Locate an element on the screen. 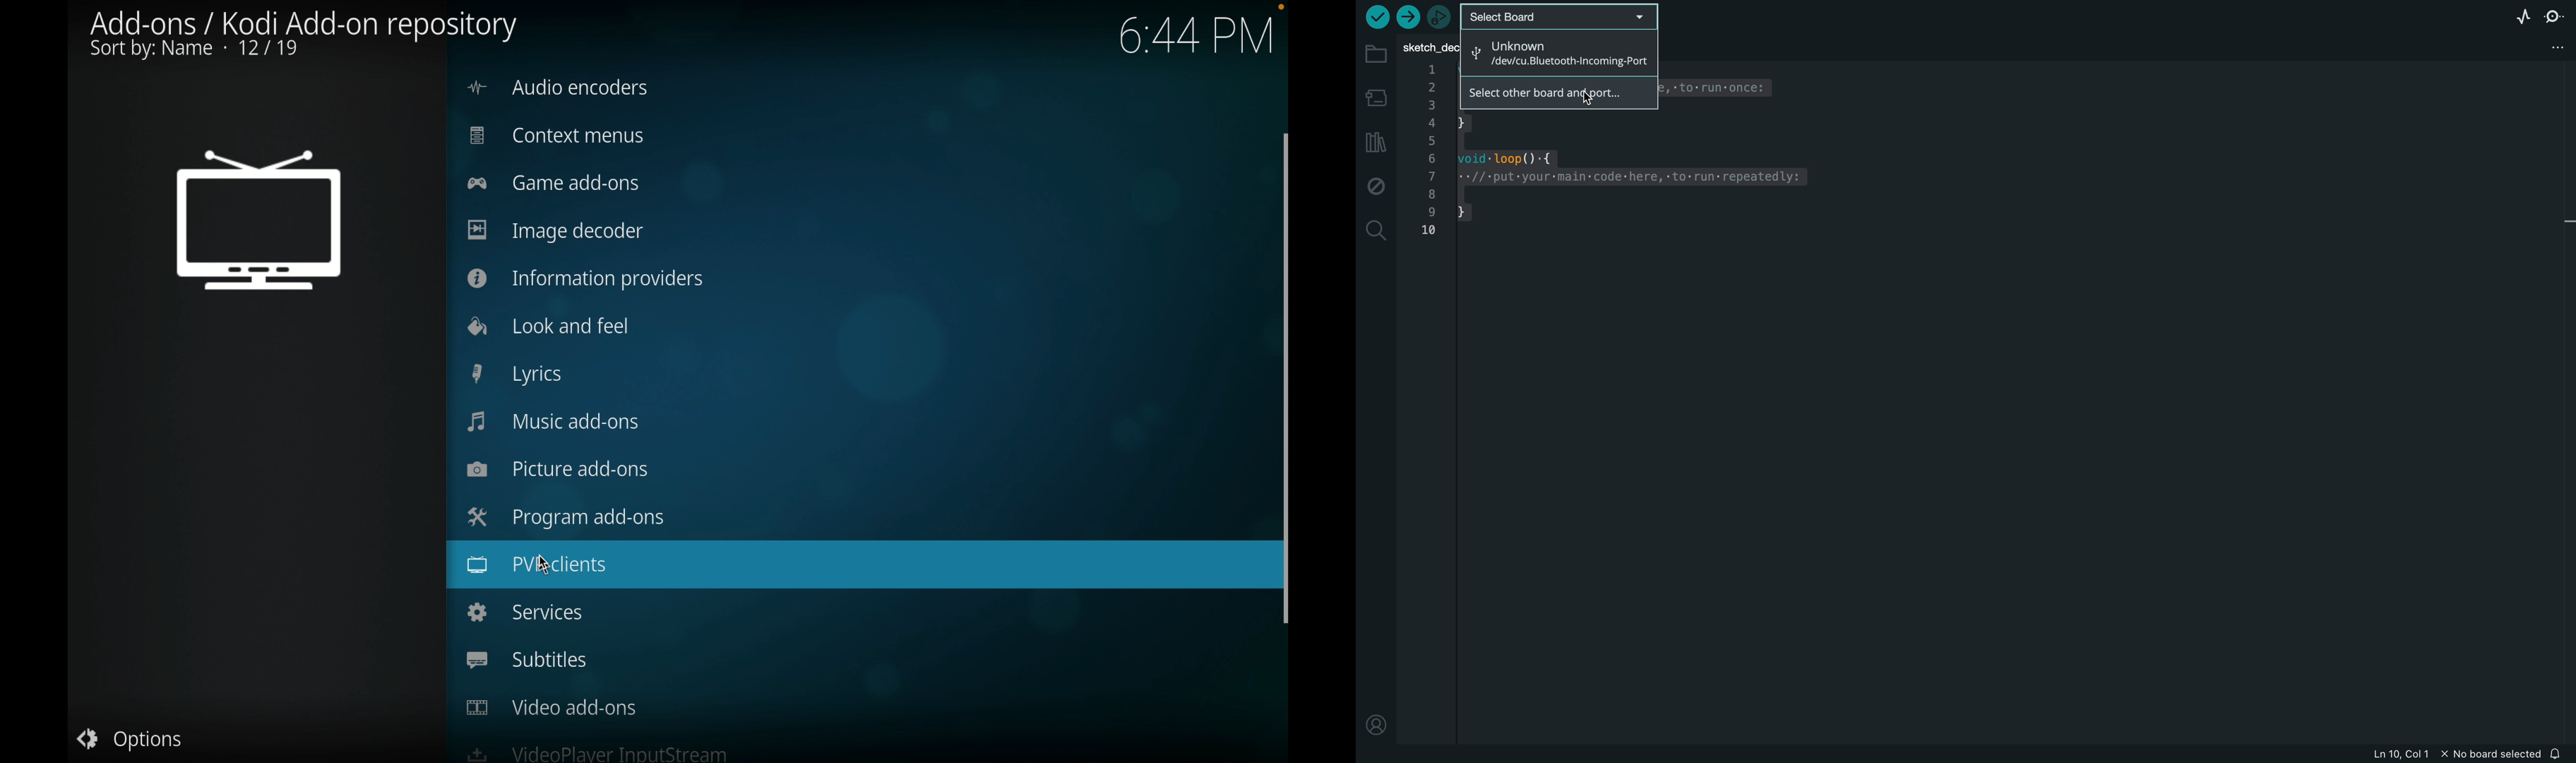 The width and height of the screenshot is (2576, 784). subtitles is located at coordinates (527, 660).